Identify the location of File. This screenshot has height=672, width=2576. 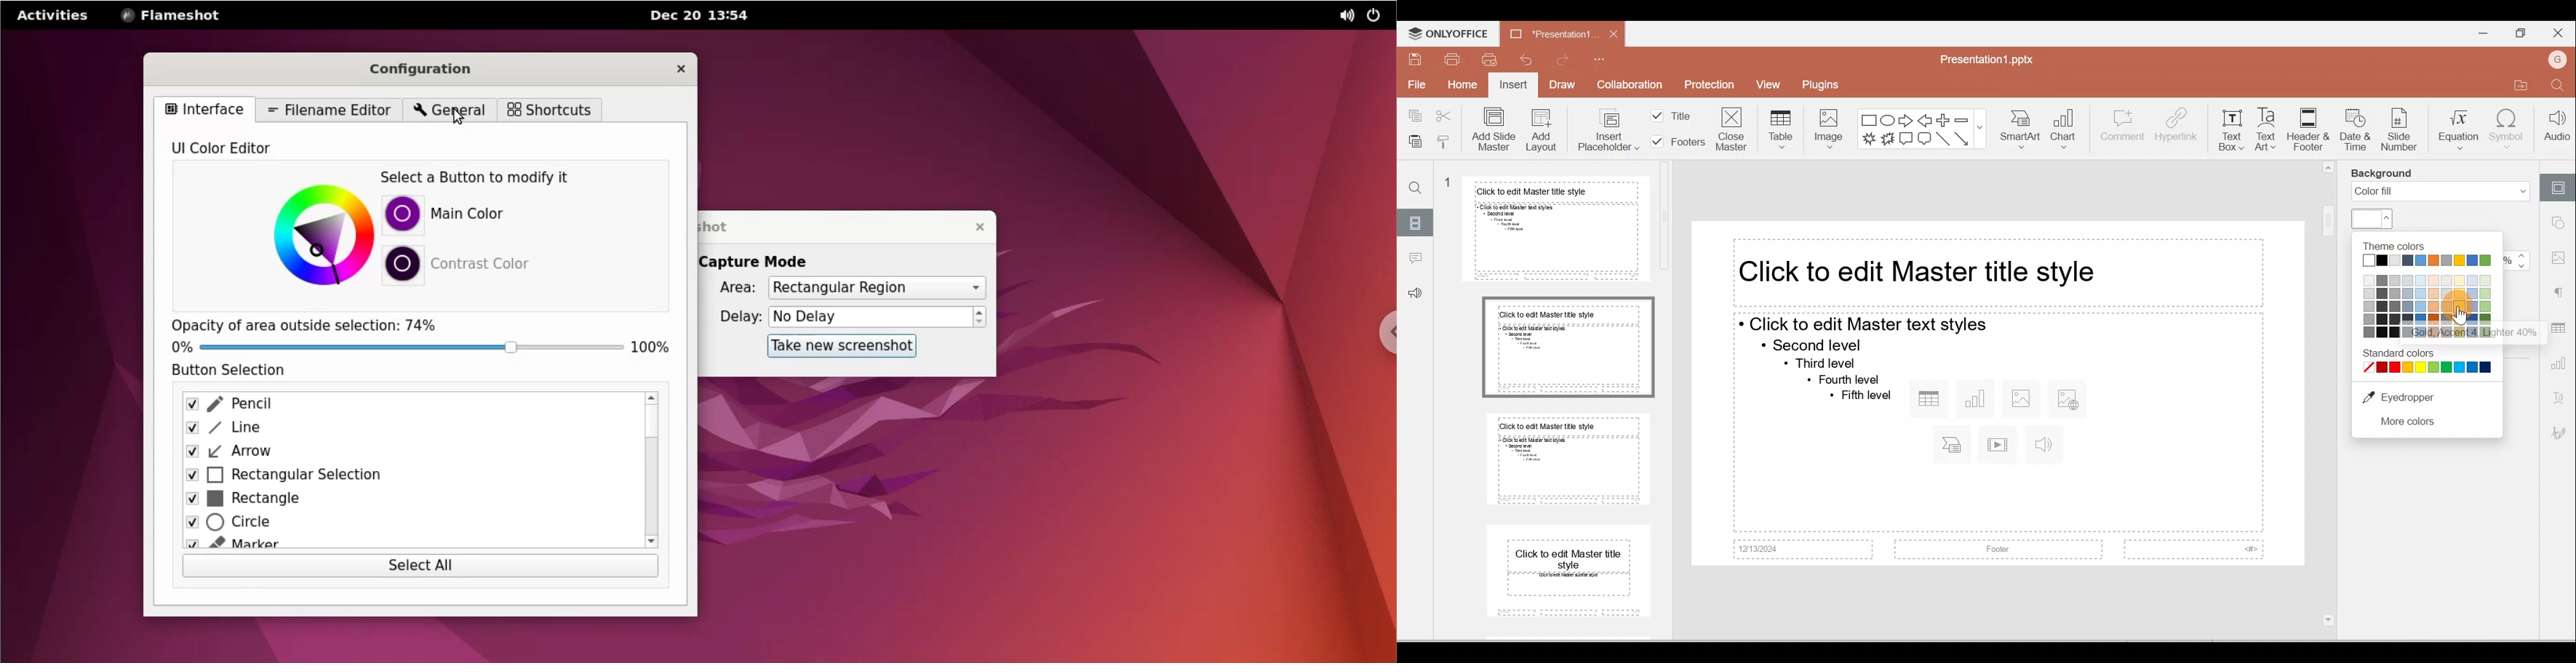
(1415, 86).